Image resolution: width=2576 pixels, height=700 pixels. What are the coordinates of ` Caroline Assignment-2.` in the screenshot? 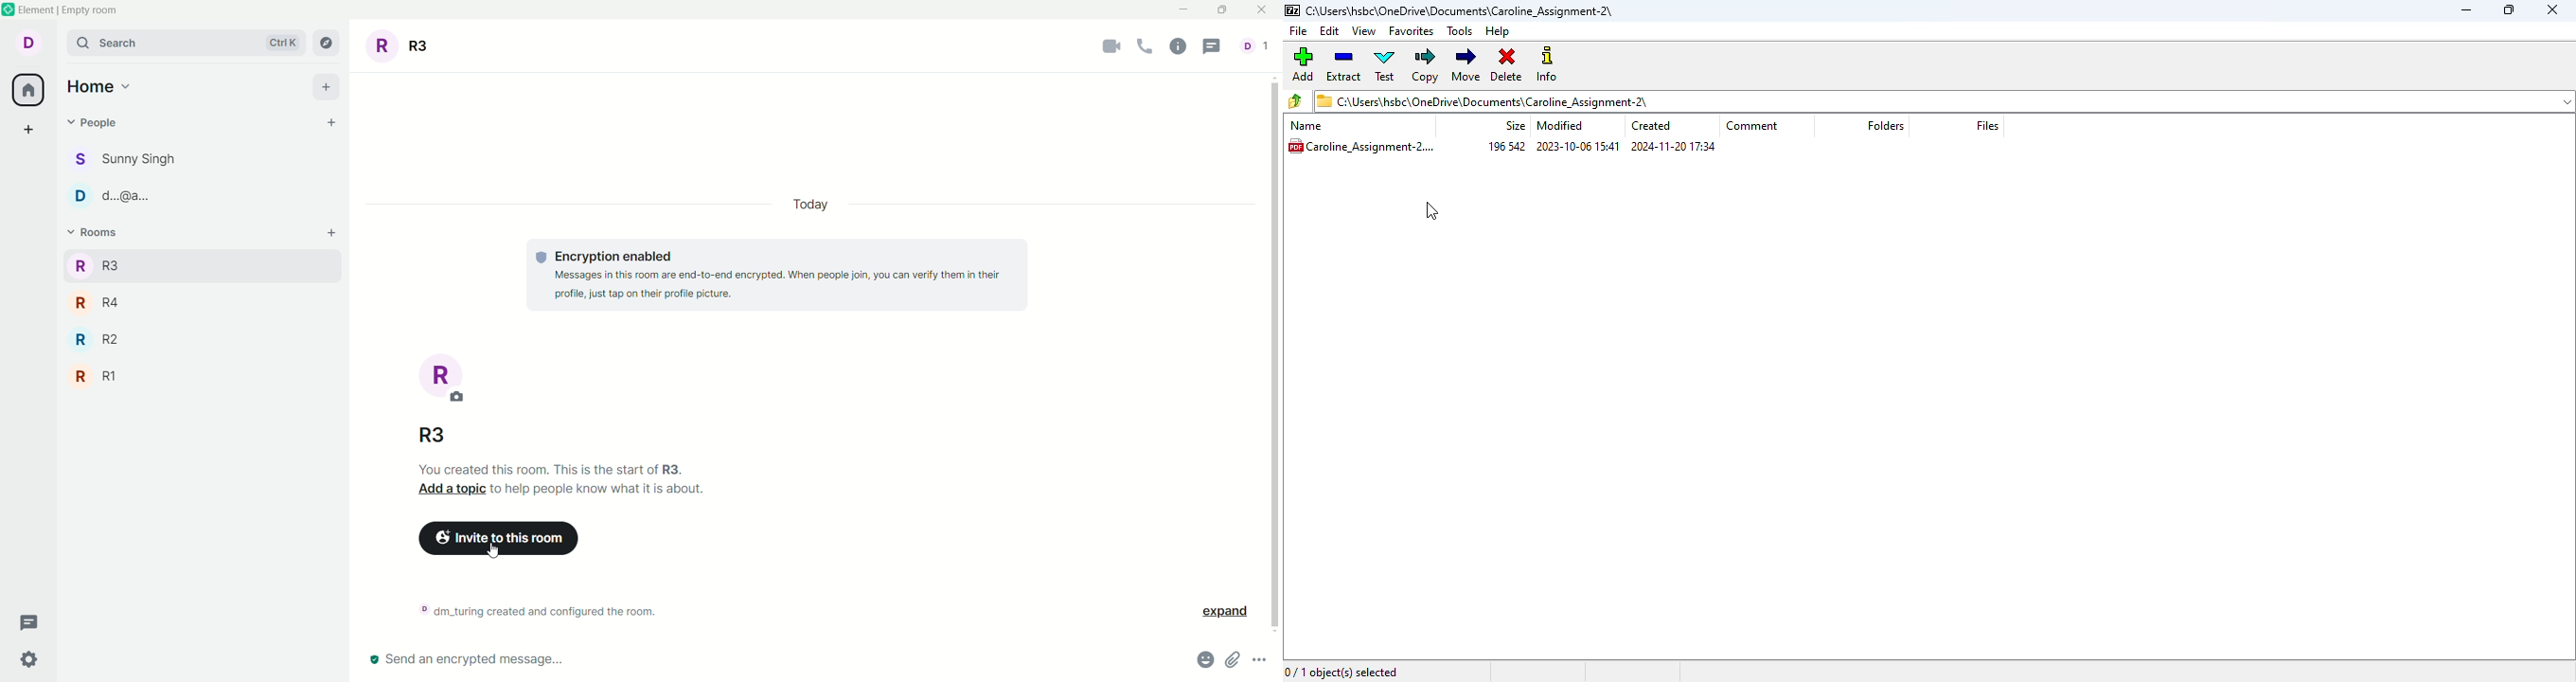 It's located at (1365, 145).